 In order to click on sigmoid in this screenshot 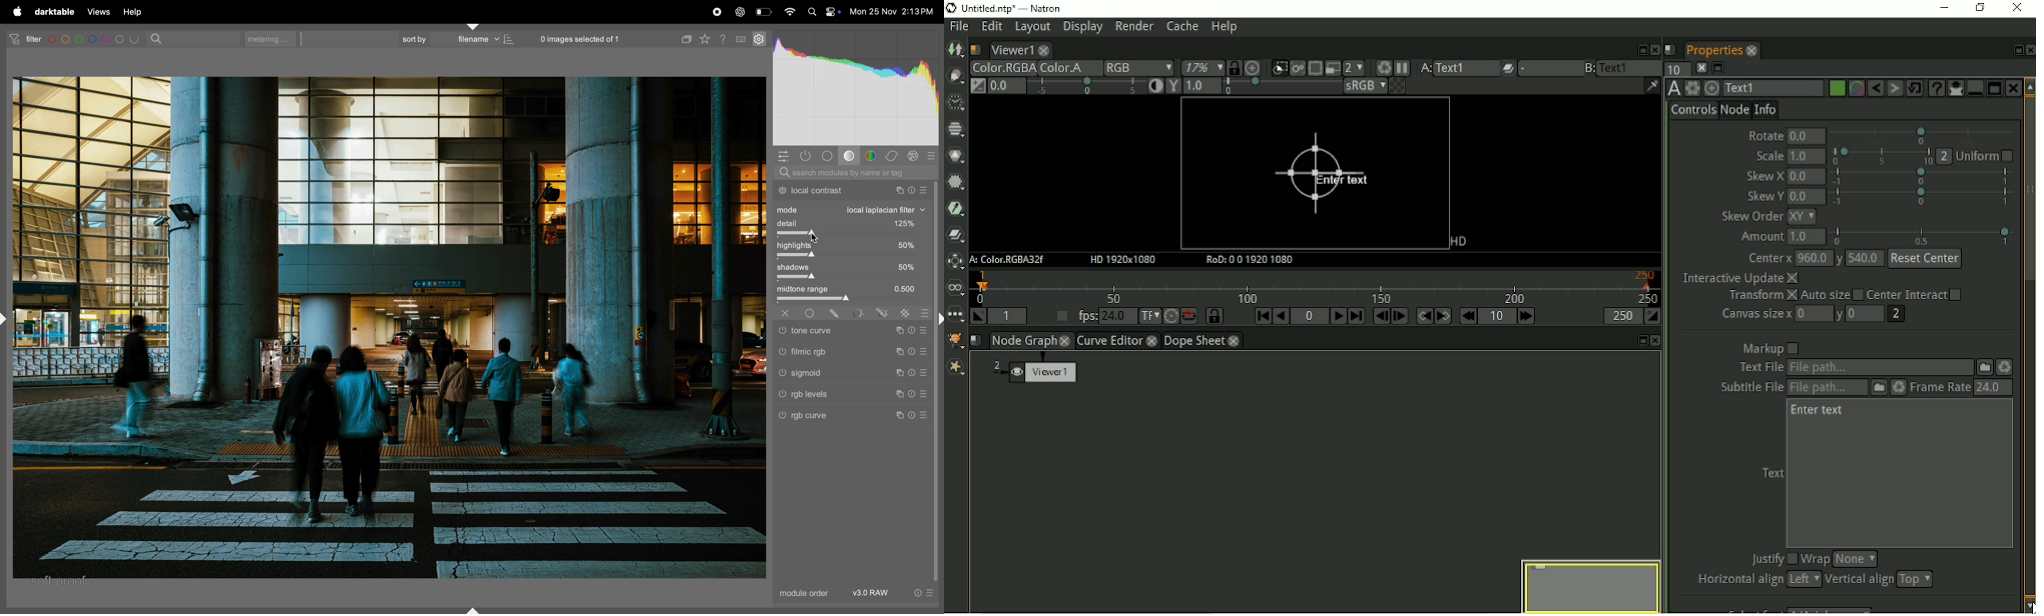, I will do `click(846, 373)`.